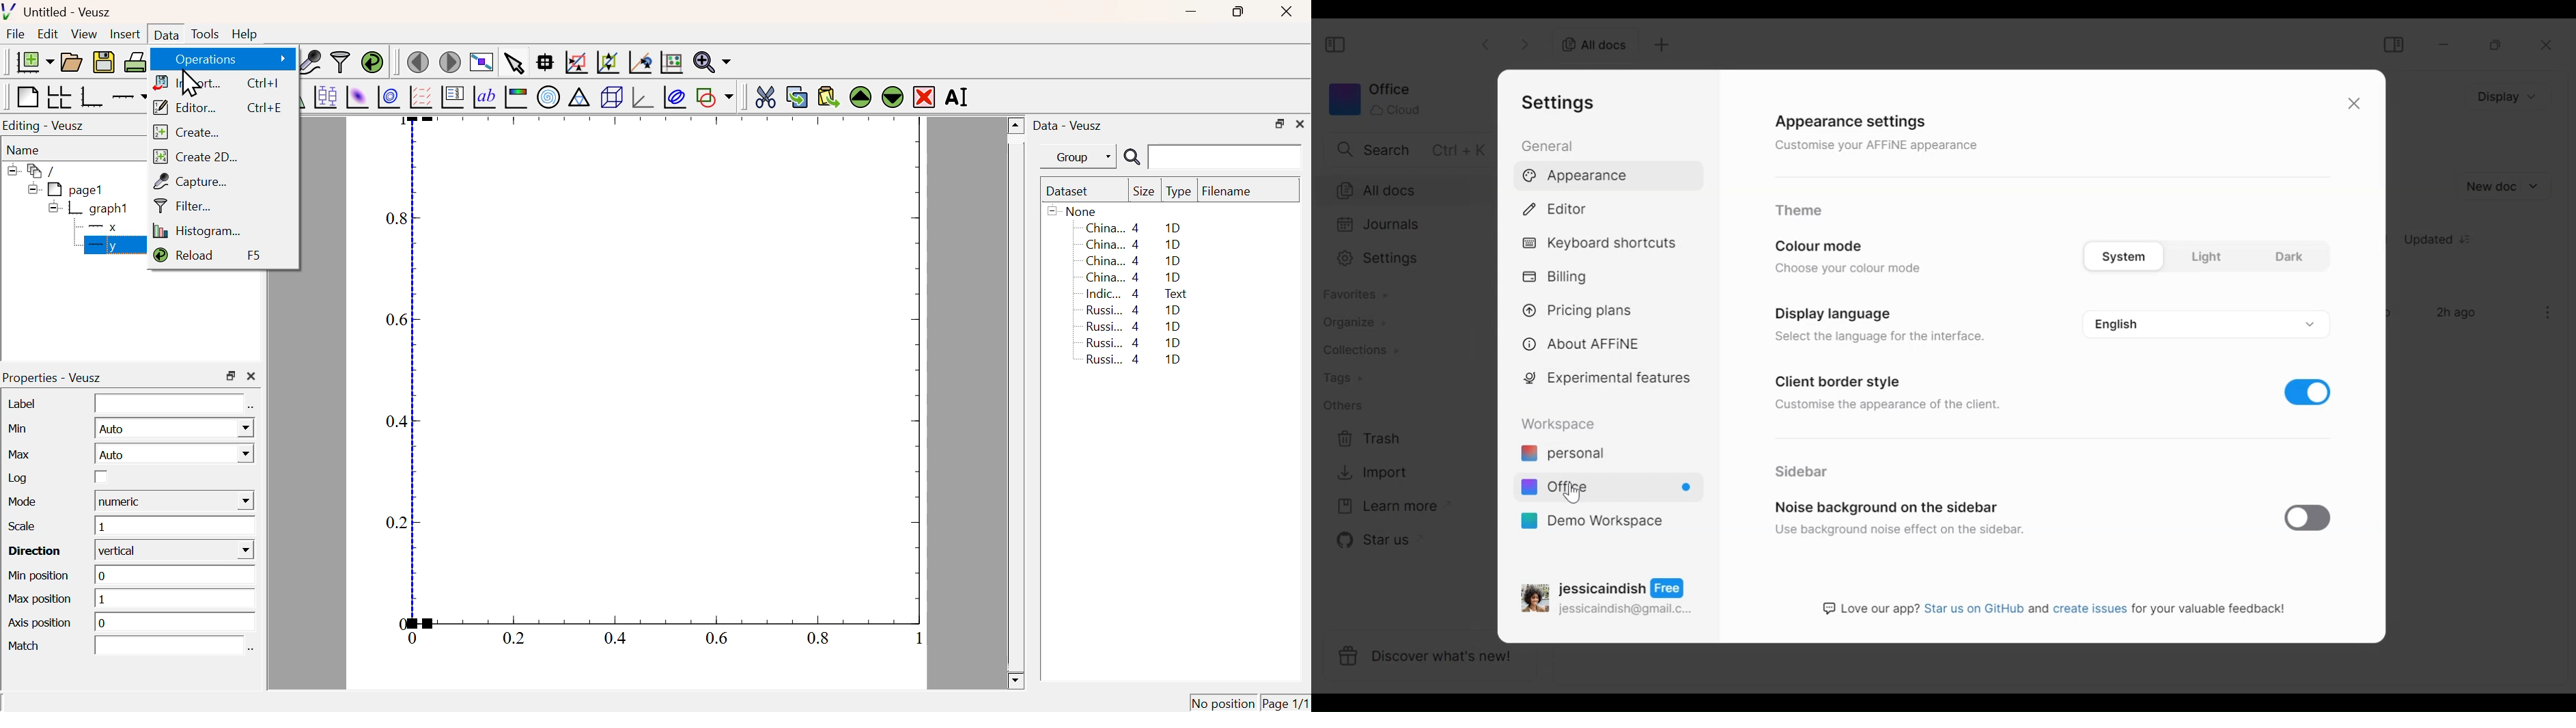 This screenshot has width=2576, height=728. I want to click on Plot Vector Field, so click(419, 96).